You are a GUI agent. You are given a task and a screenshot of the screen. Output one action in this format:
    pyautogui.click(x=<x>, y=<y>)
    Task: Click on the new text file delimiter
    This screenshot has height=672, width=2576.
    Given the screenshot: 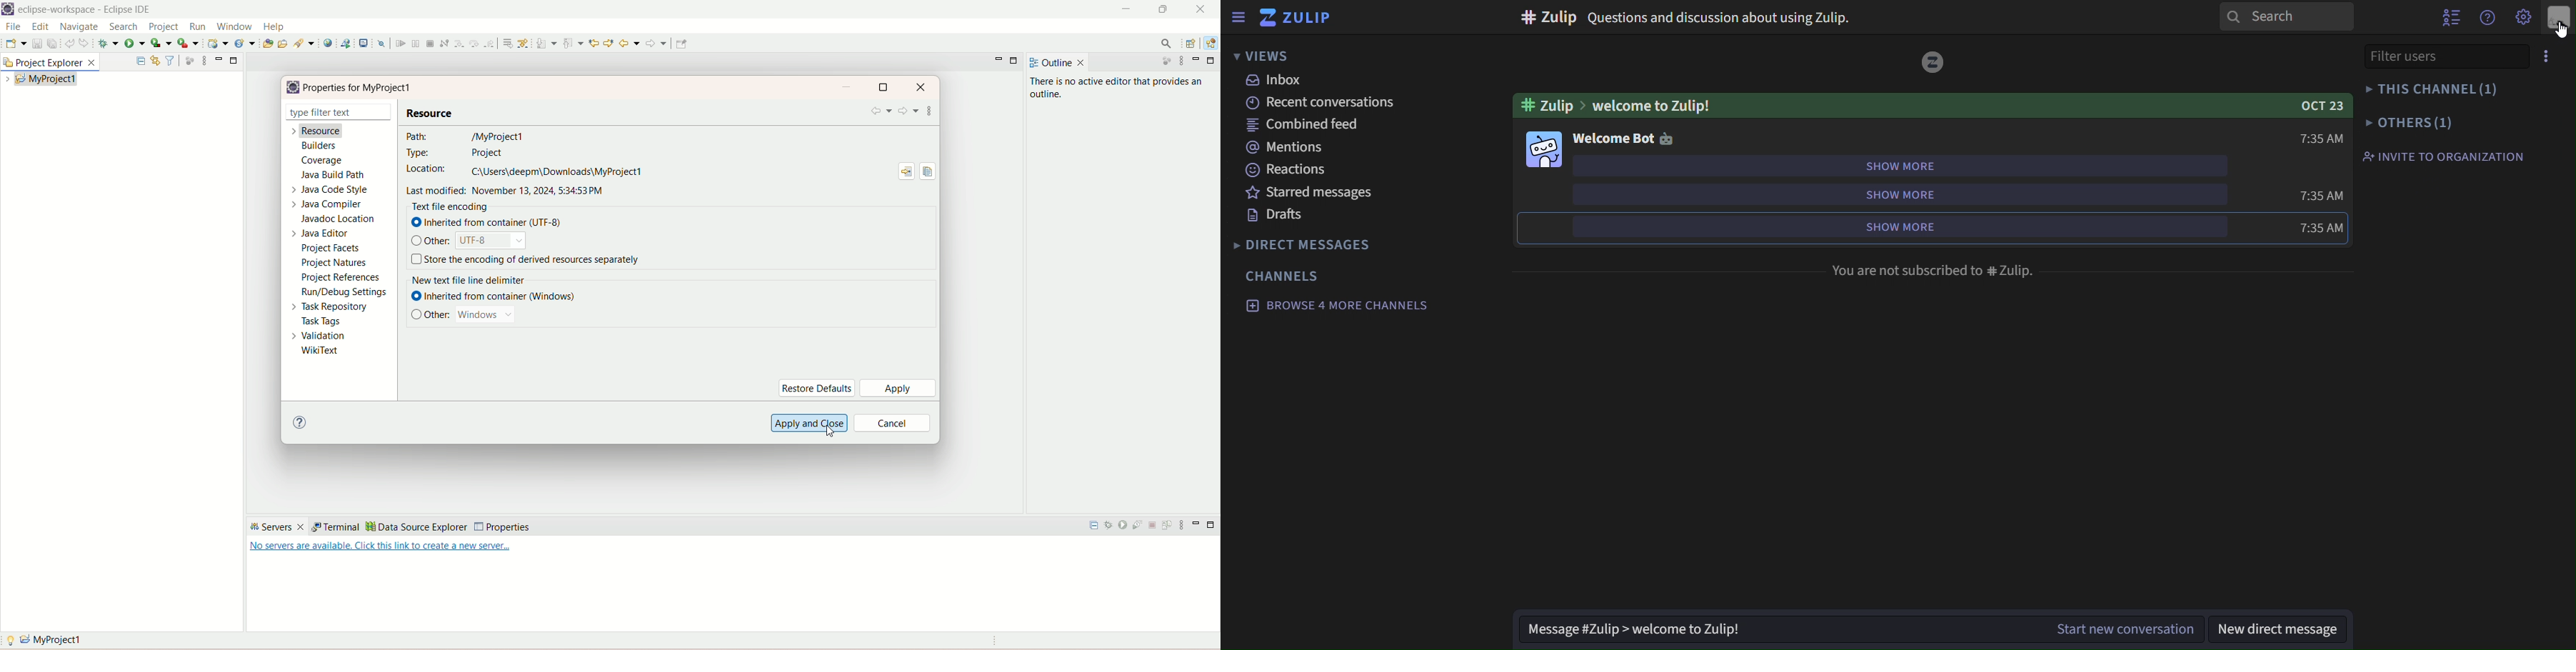 What is the action you would take?
    pyautogui.click(x=471, y=281)
    